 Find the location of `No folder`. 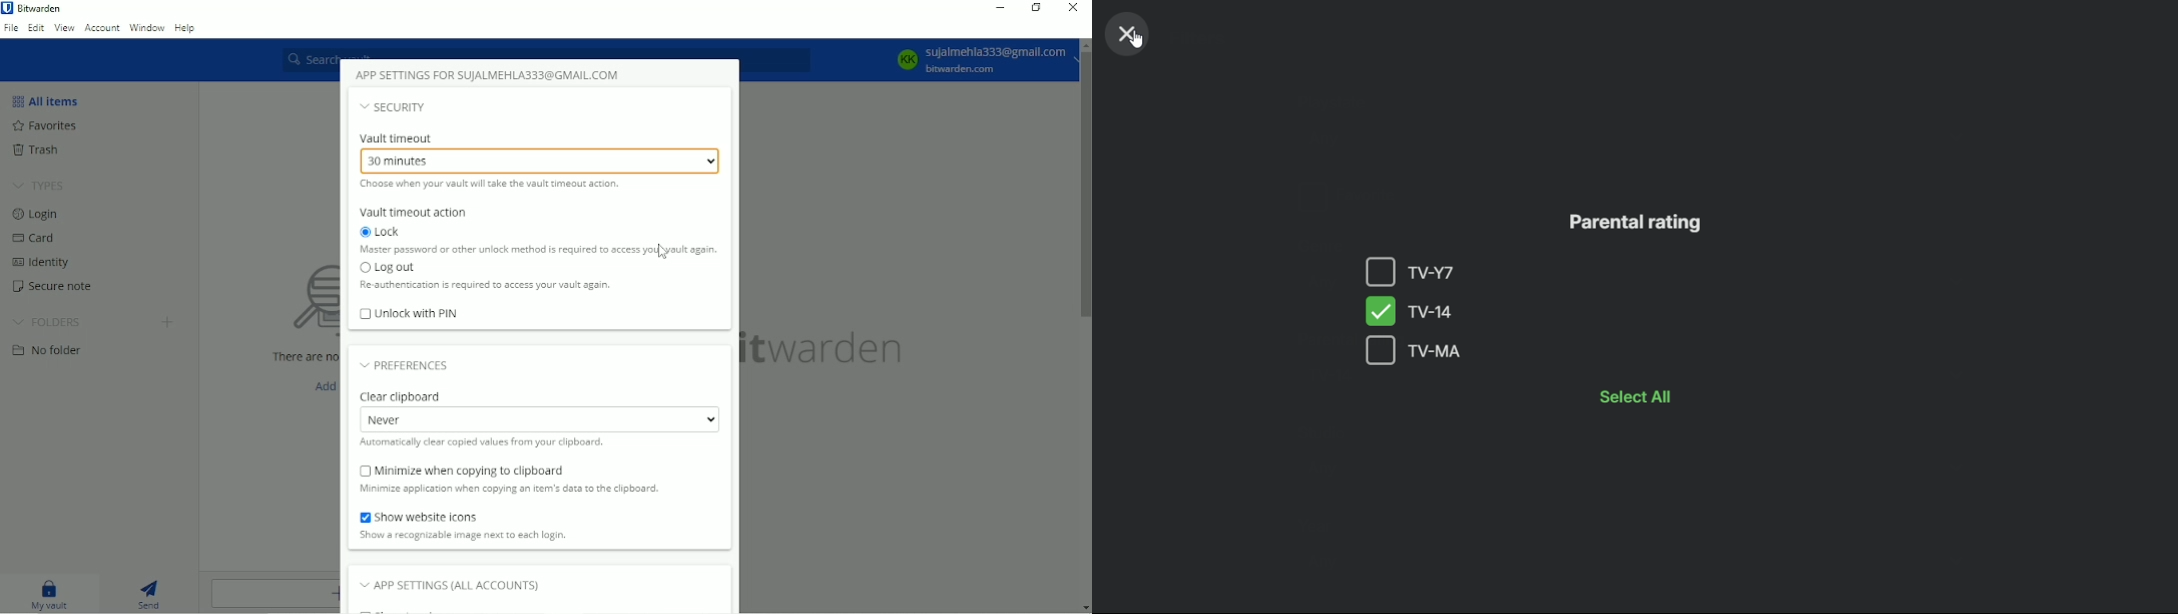

No folder is located at coordinates (49, 349).